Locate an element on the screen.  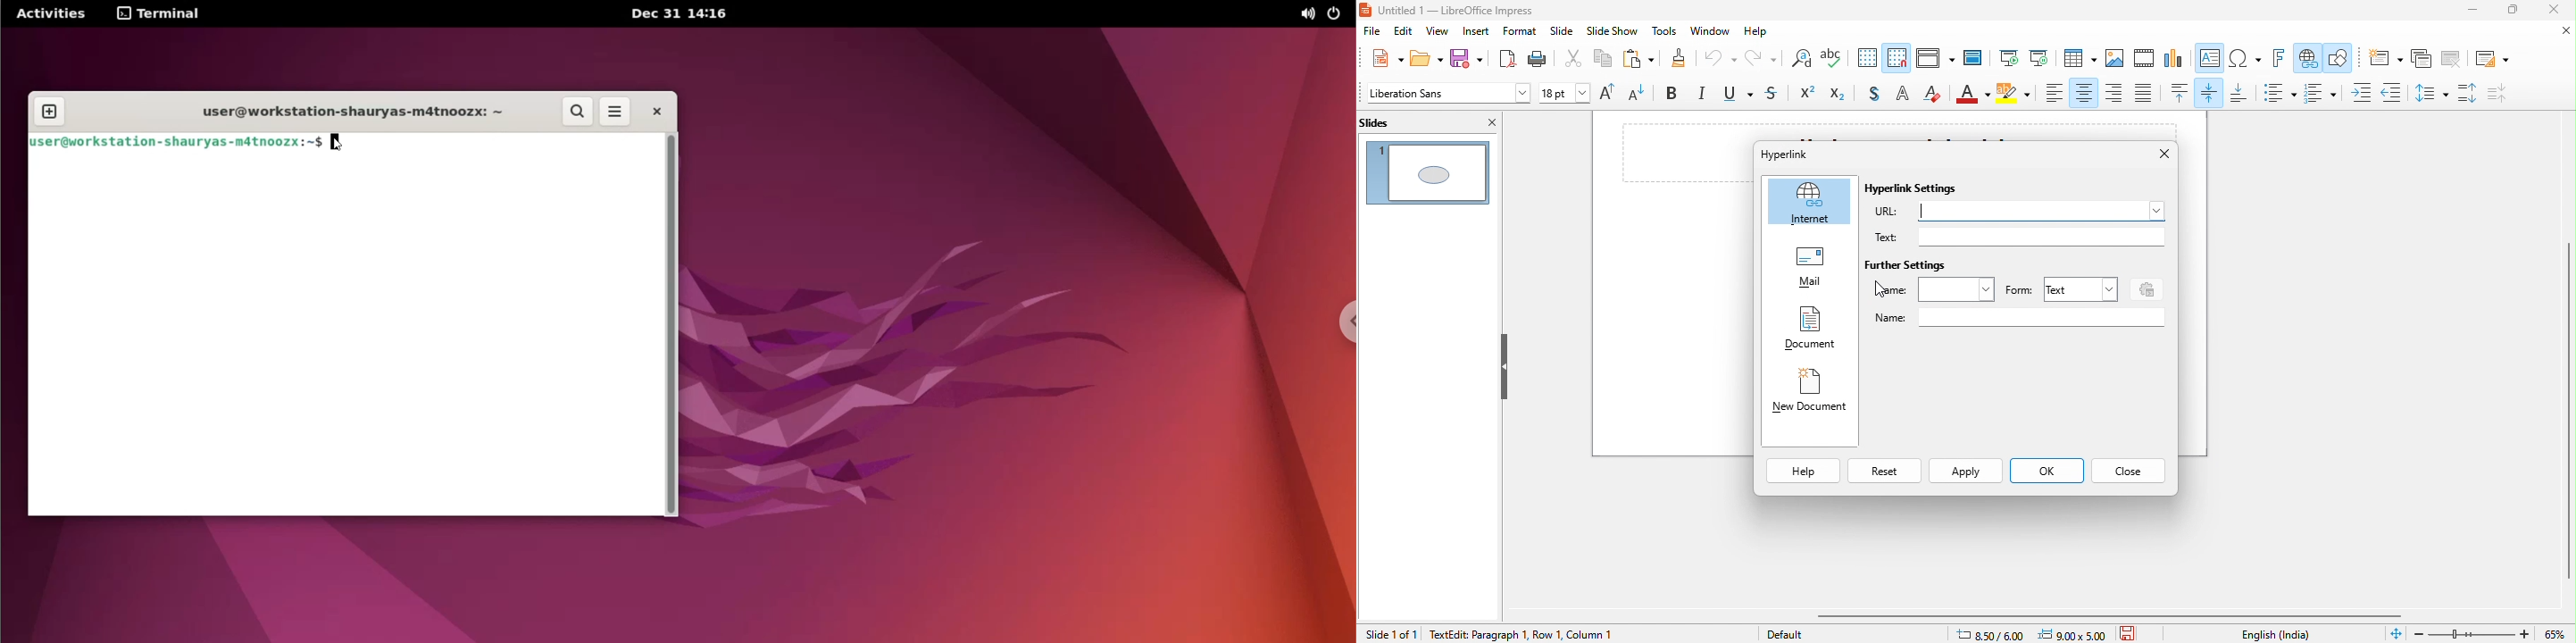
font style is located at coordinates (1446, 95).